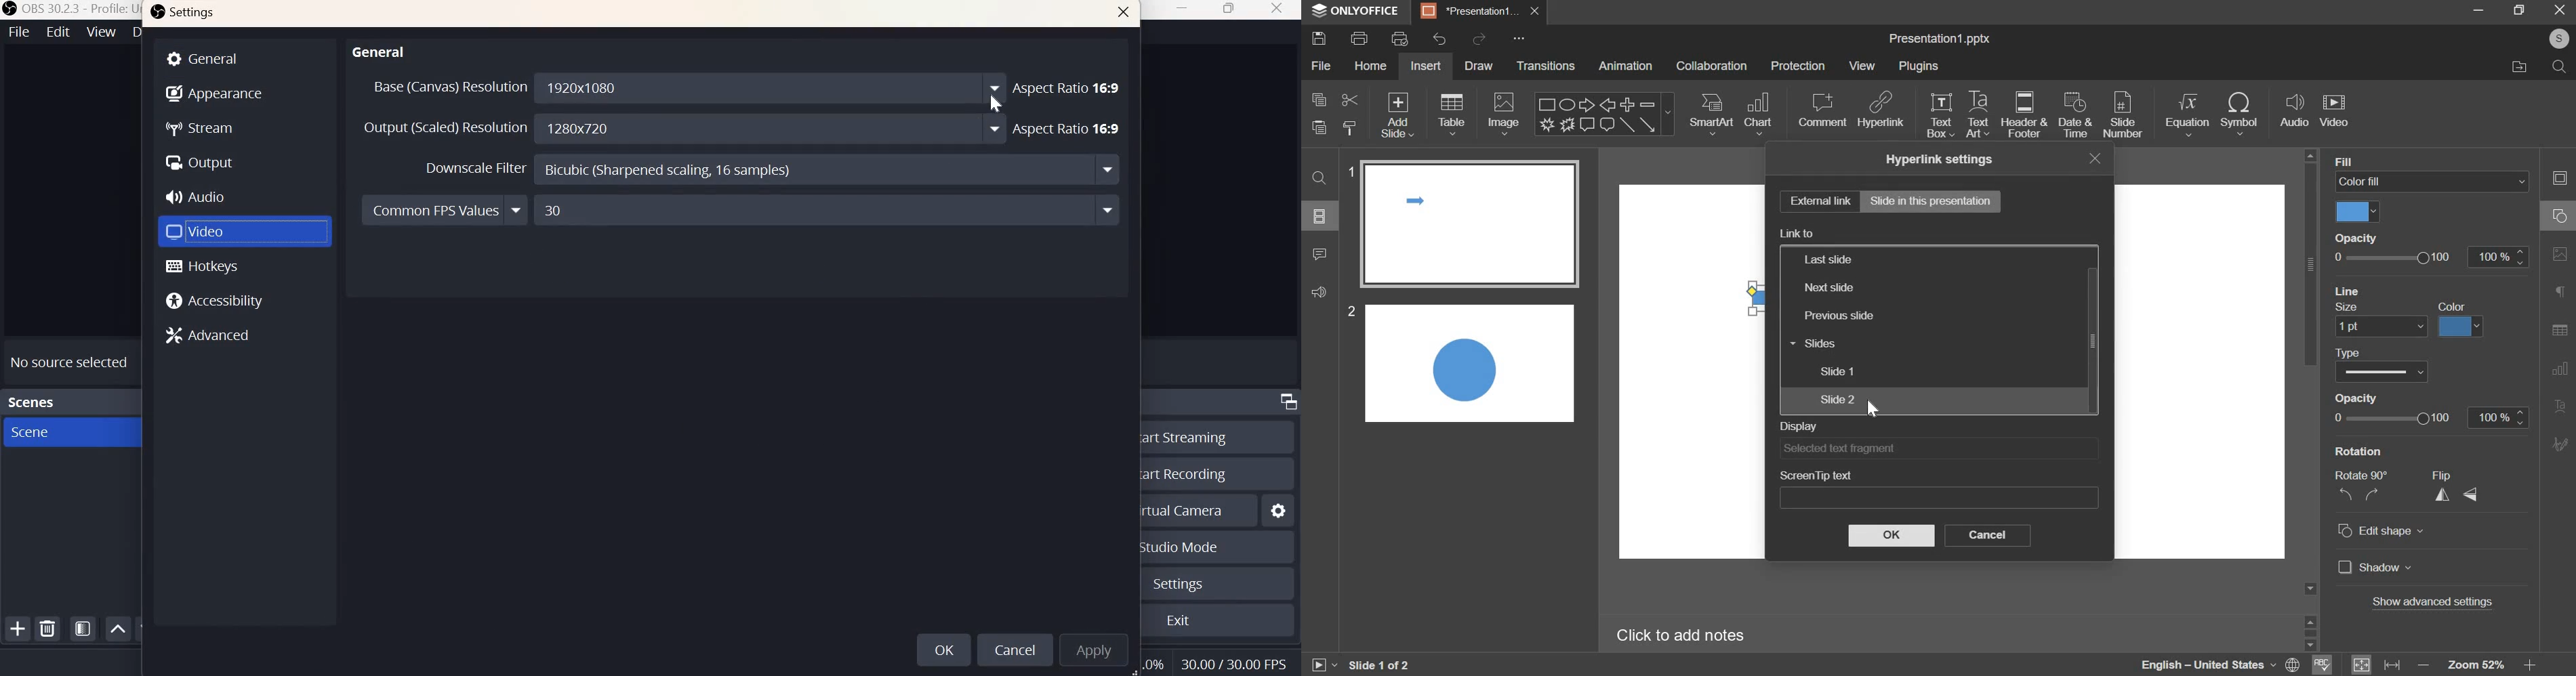  I want to click on remove selected scene , so click(48, 629).